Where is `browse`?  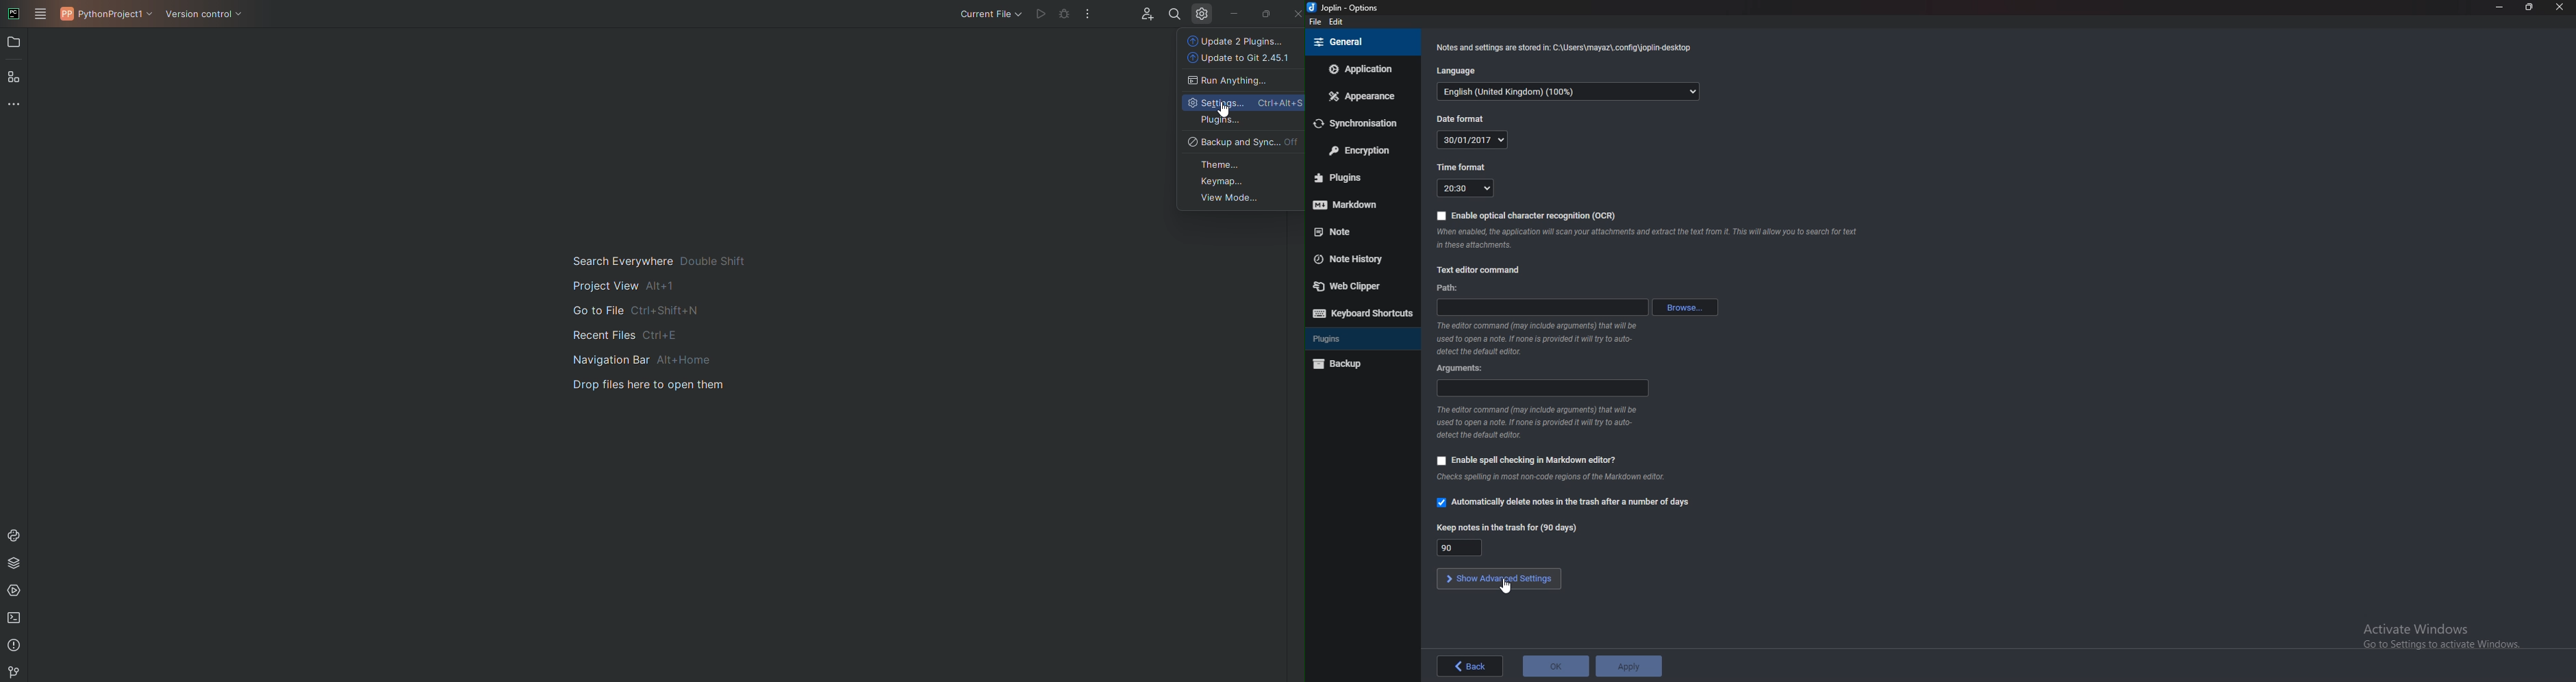 browse is located at coordinates (1685, 306).